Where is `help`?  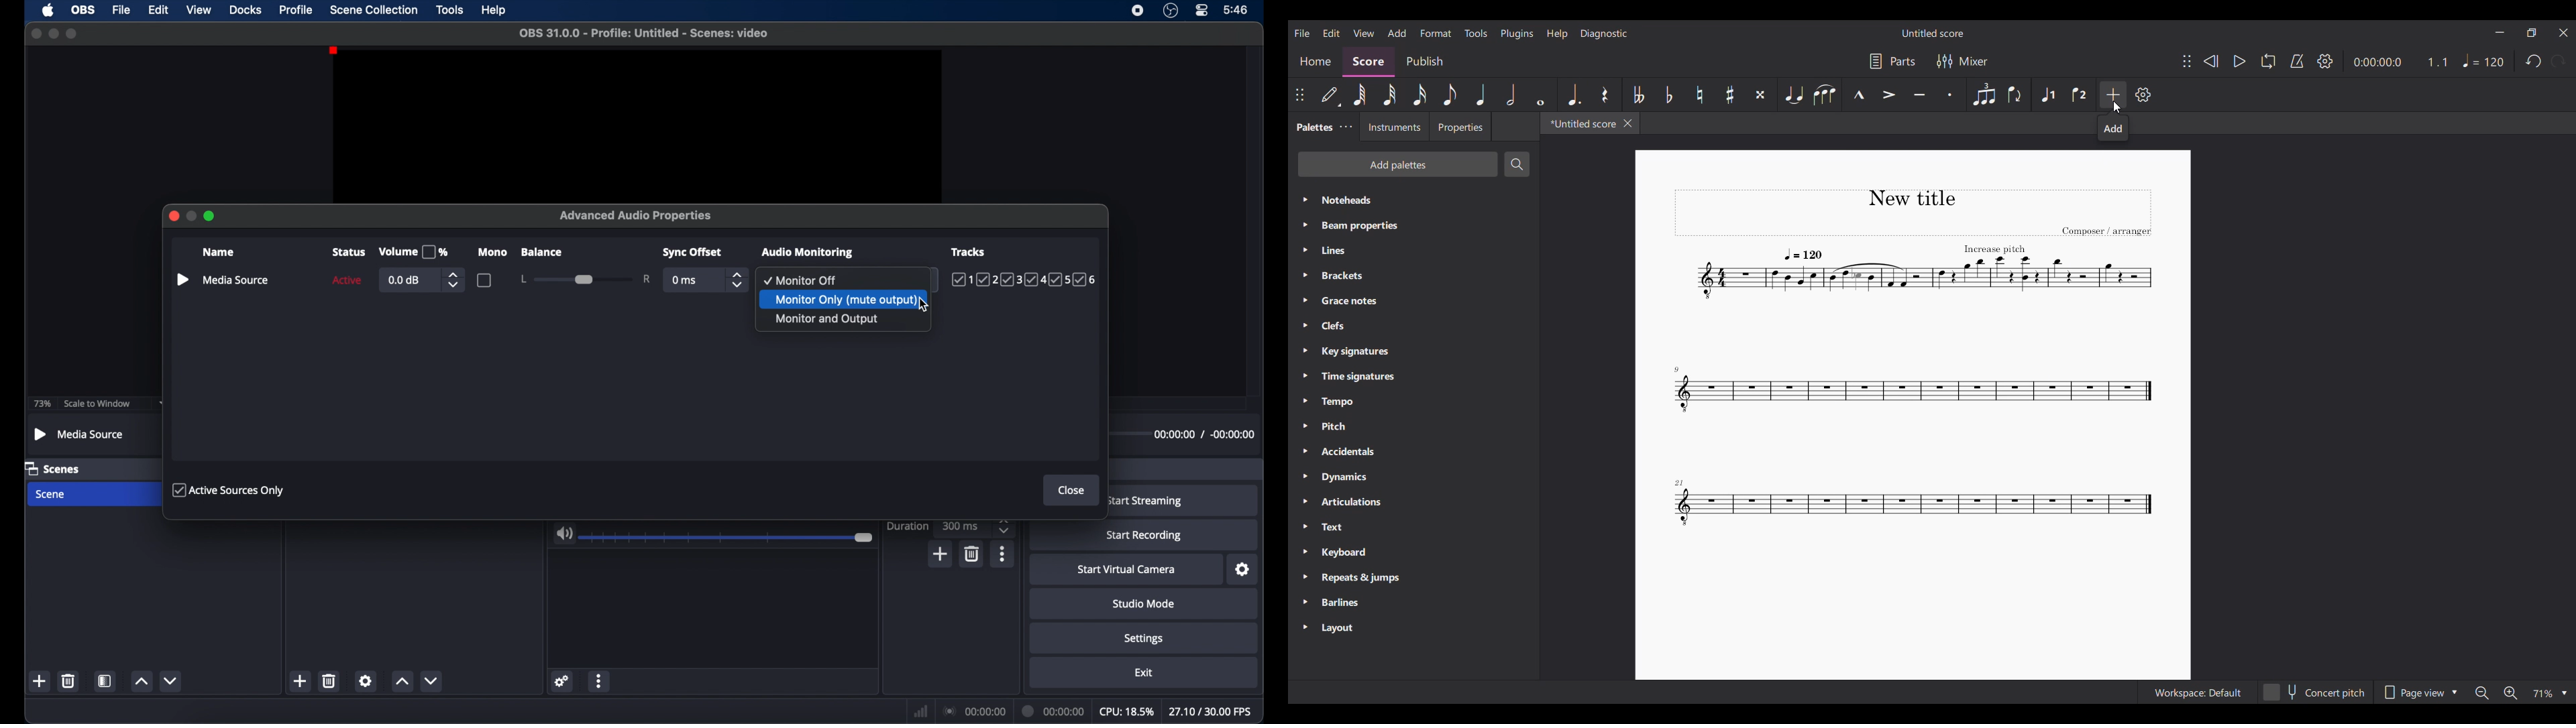
help is located at coordinates (495, 10).